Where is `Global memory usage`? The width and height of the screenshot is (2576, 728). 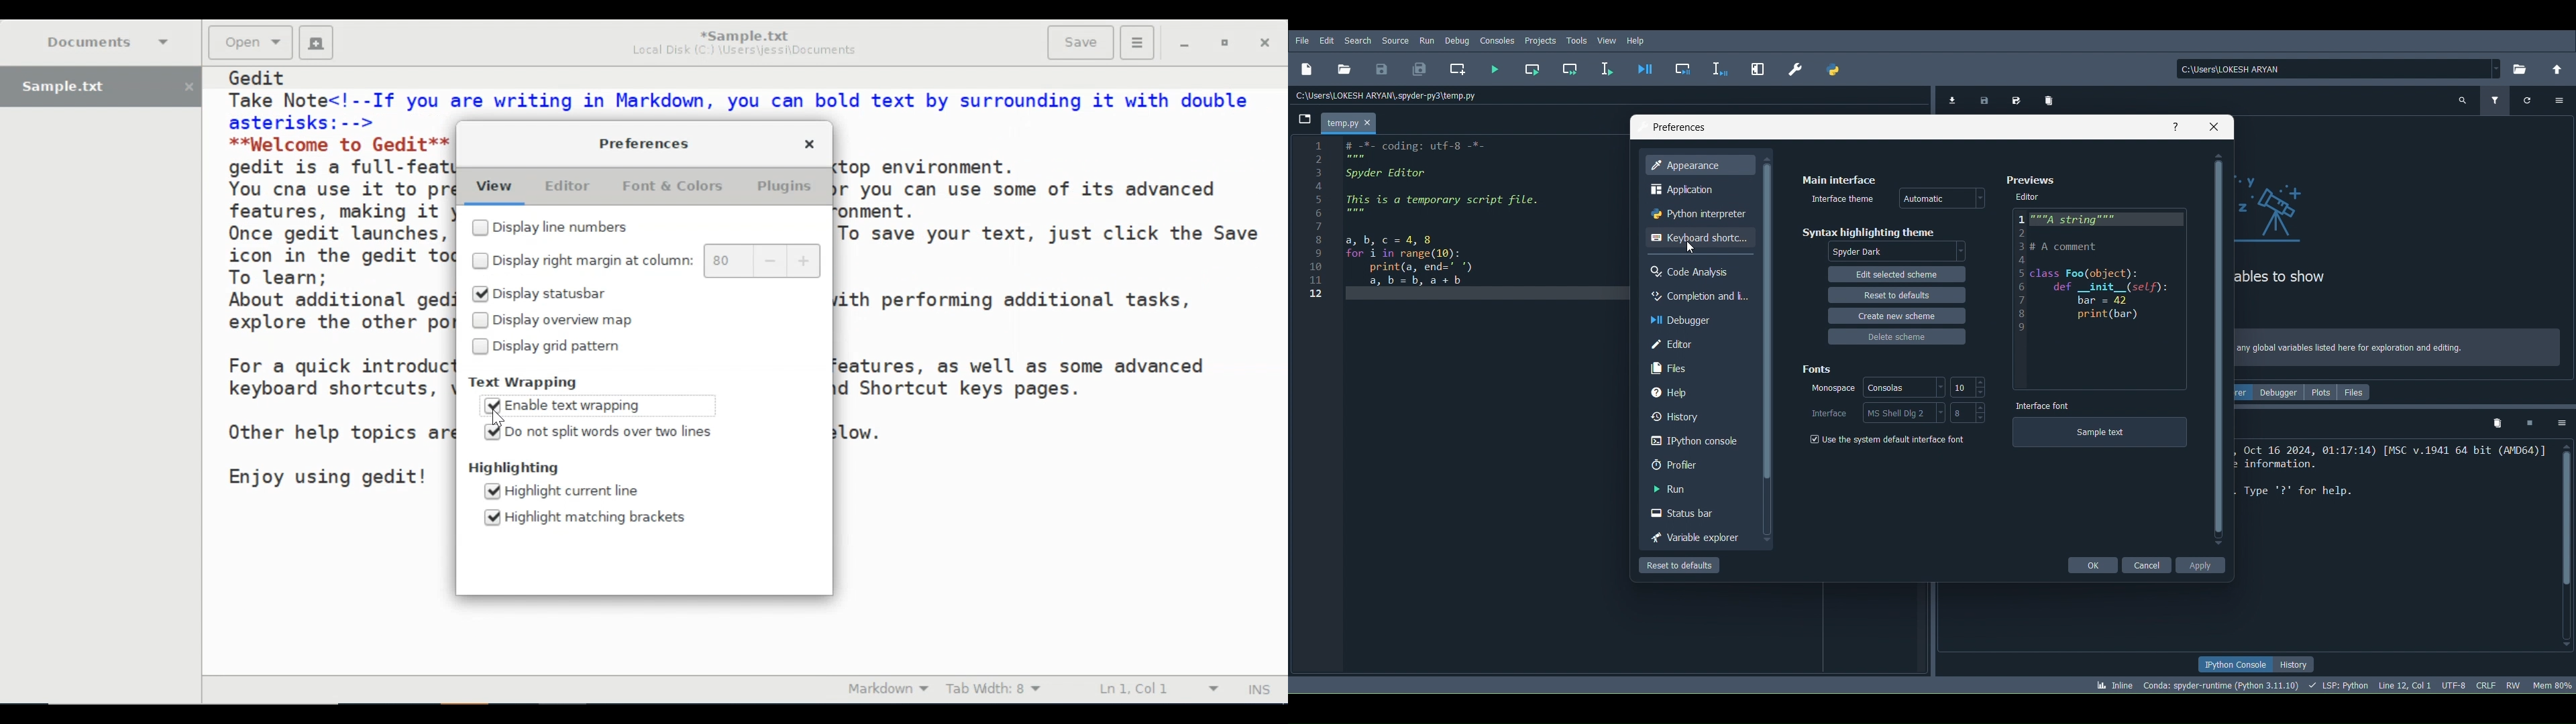 Global memory usage is located at coordinates (2553, 683).